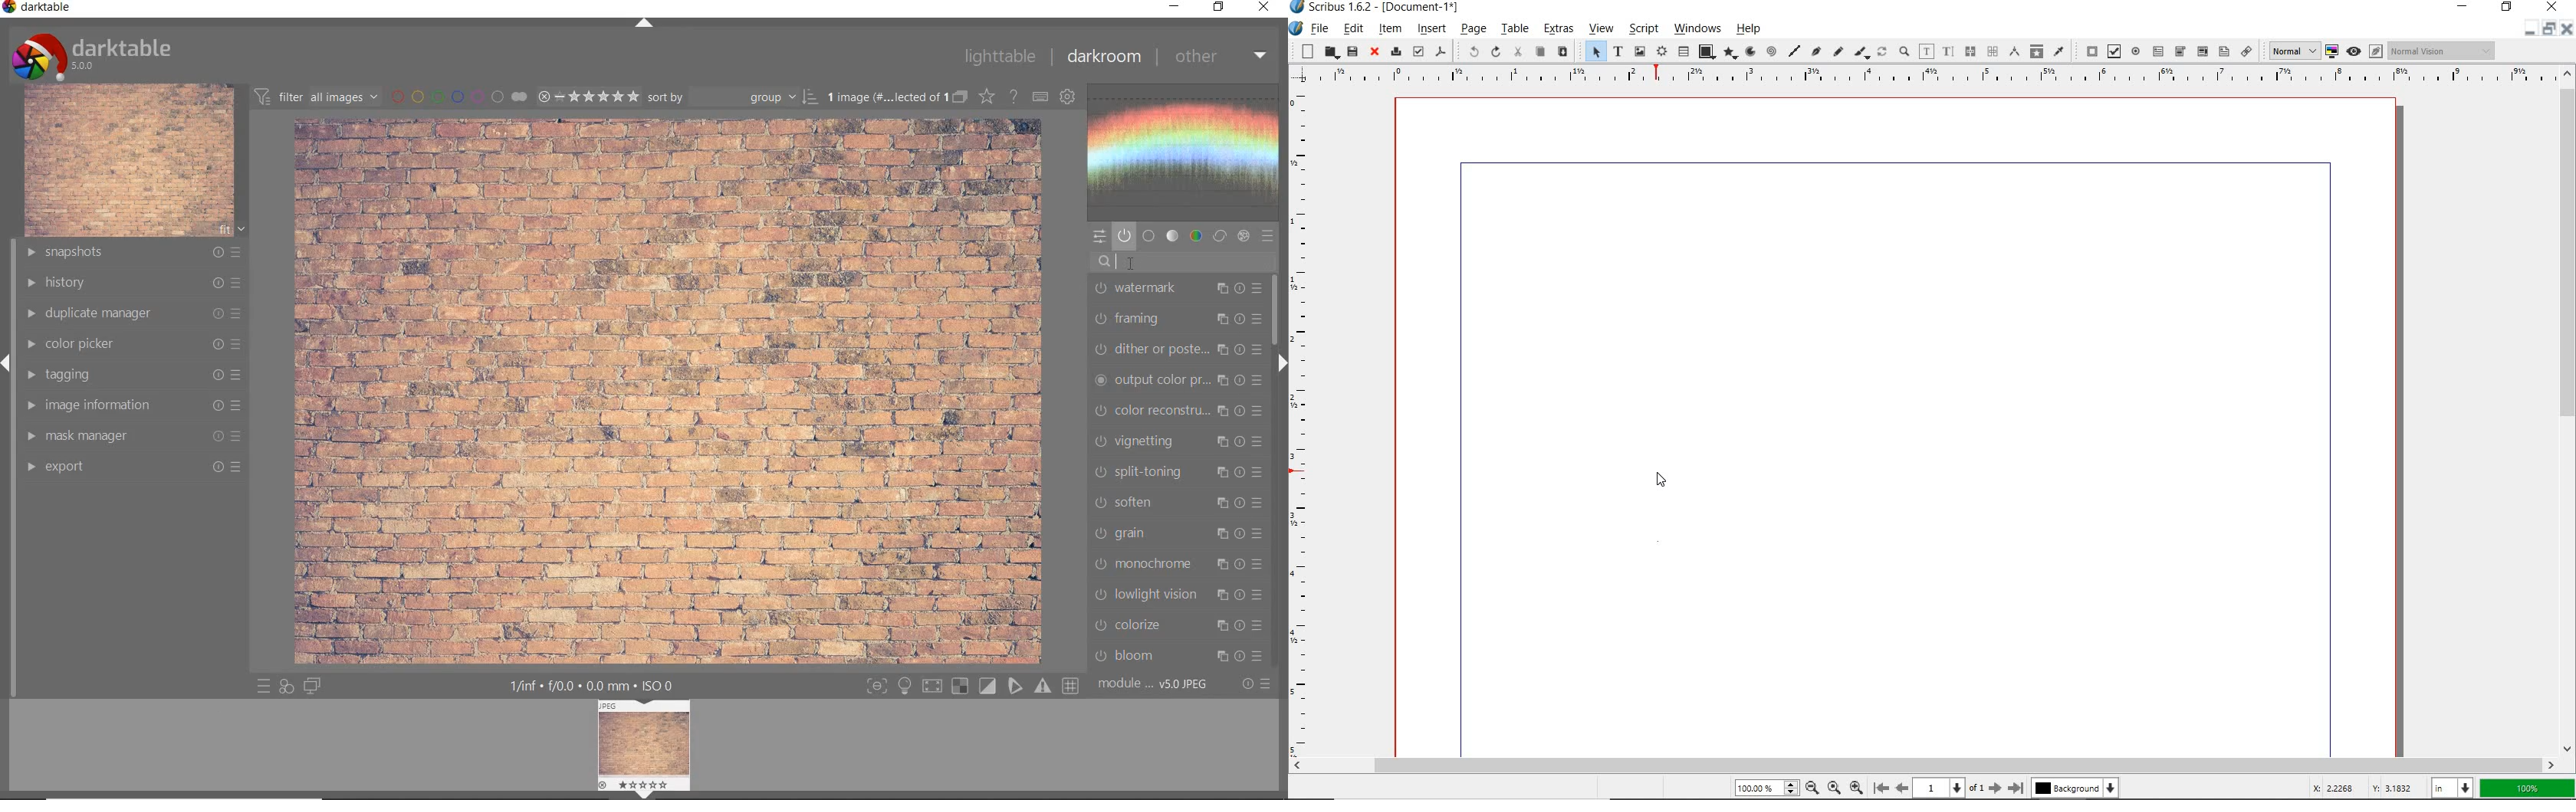 The image size is (2576, 812). I want to click on other, so click(1221, 57).